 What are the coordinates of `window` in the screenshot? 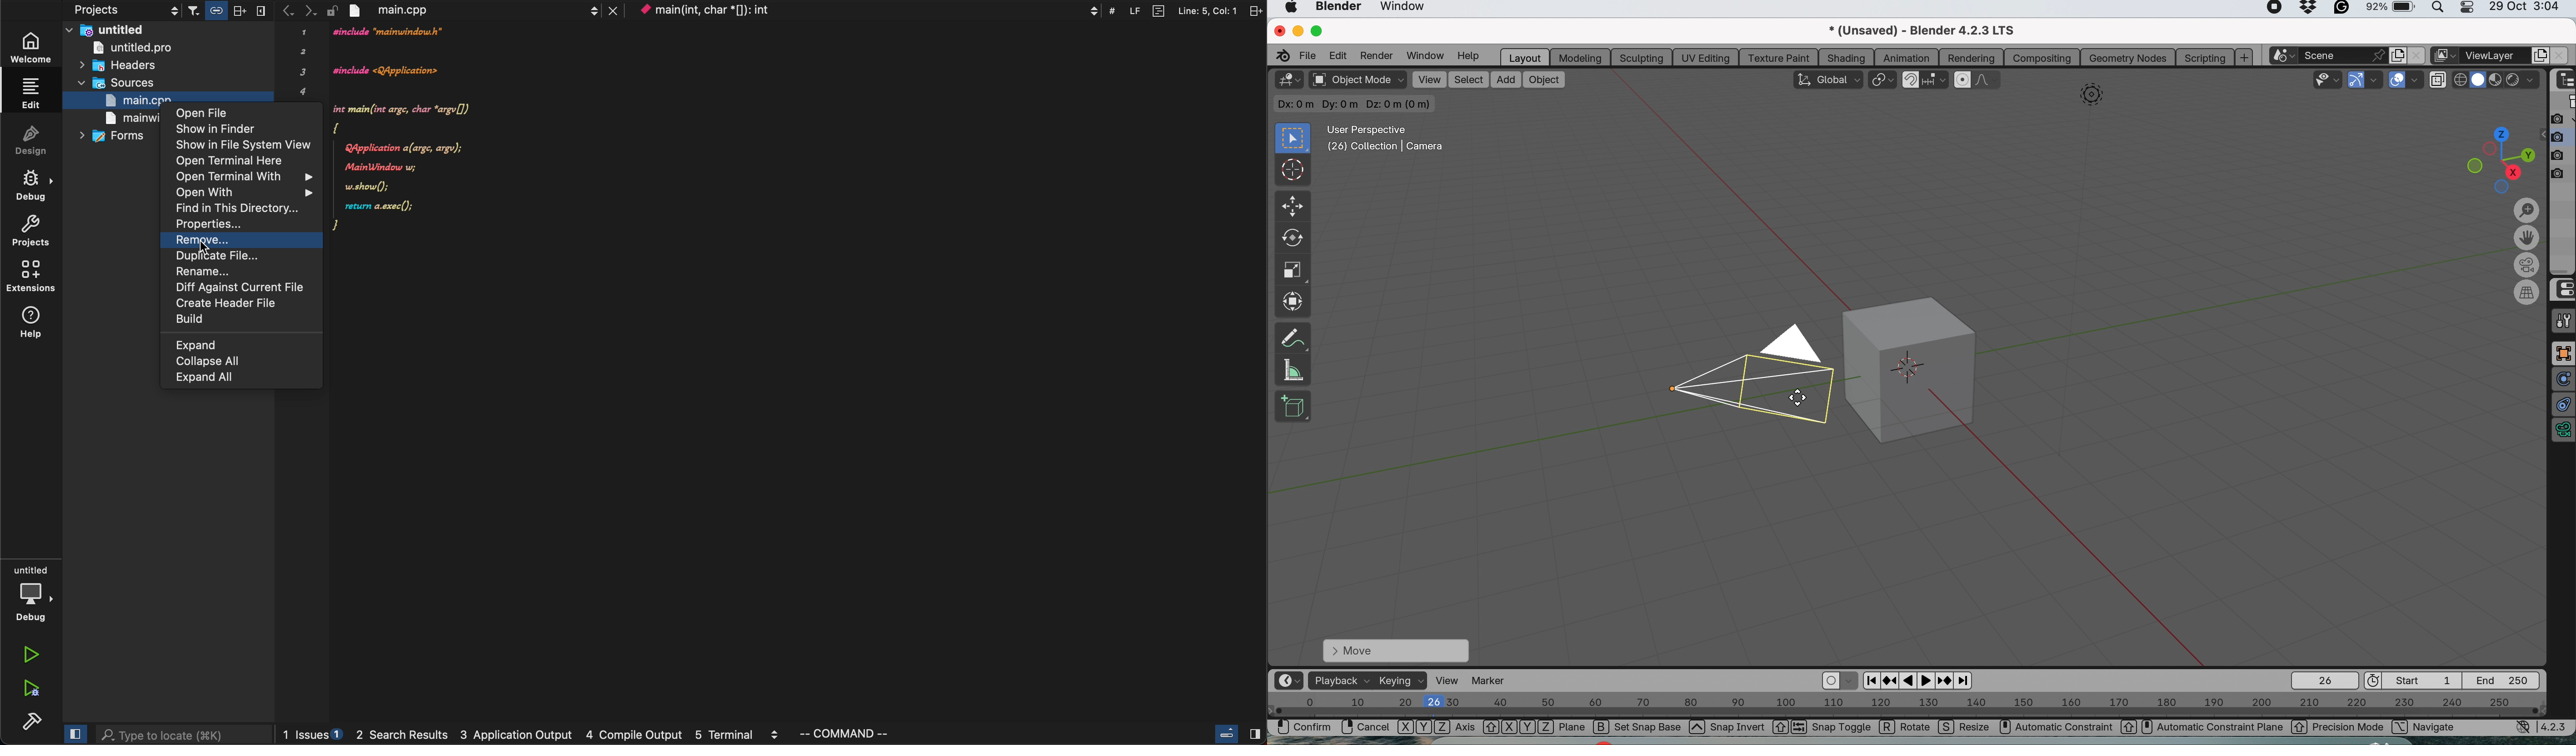 It's located at (1408, 9).